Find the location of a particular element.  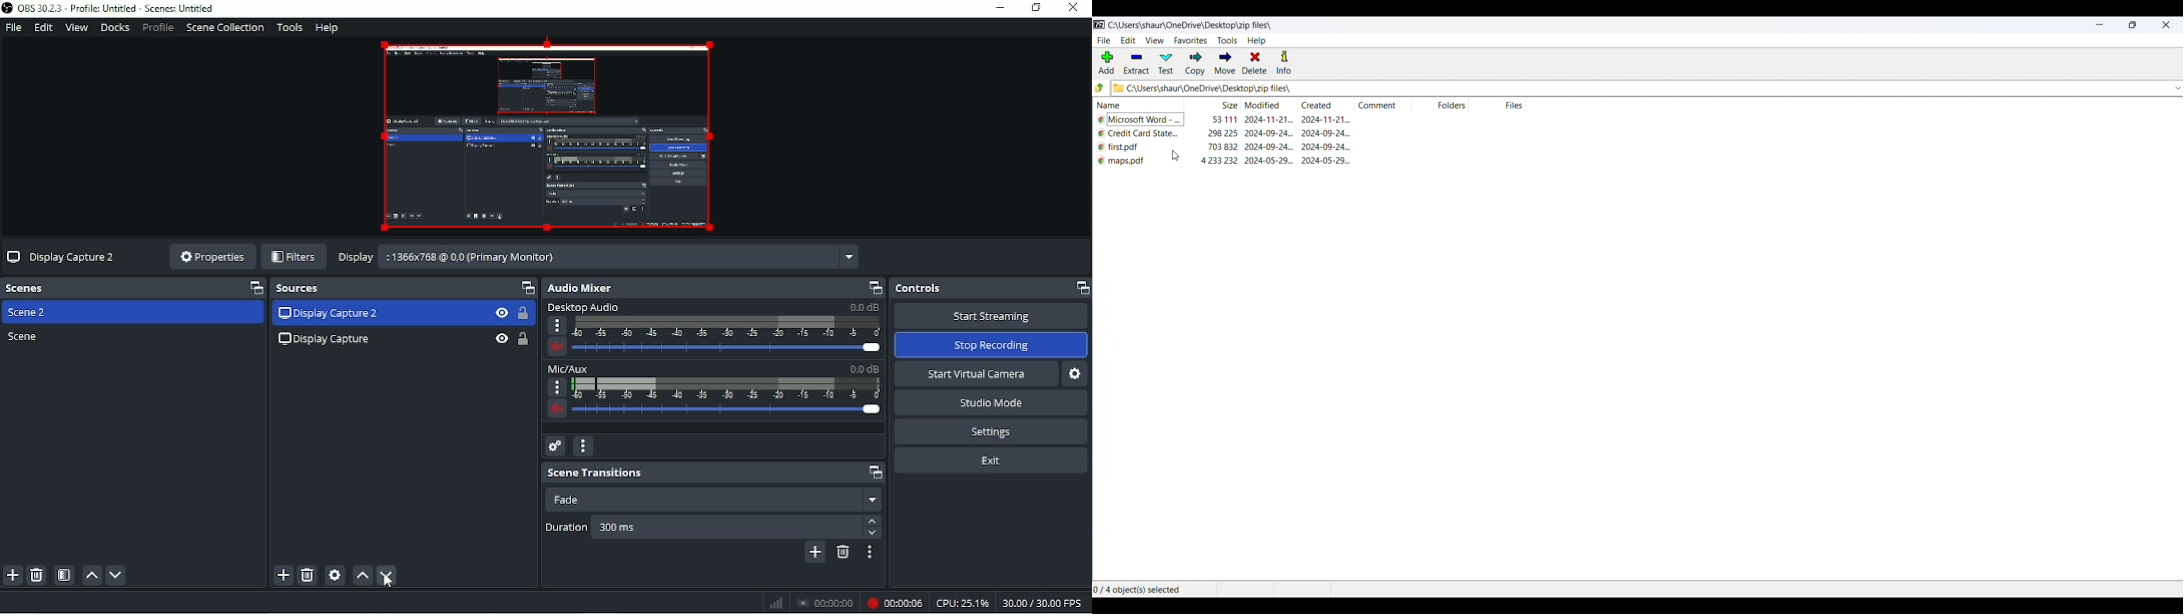

Audio mixer menu is located at coordinates (583, 445).